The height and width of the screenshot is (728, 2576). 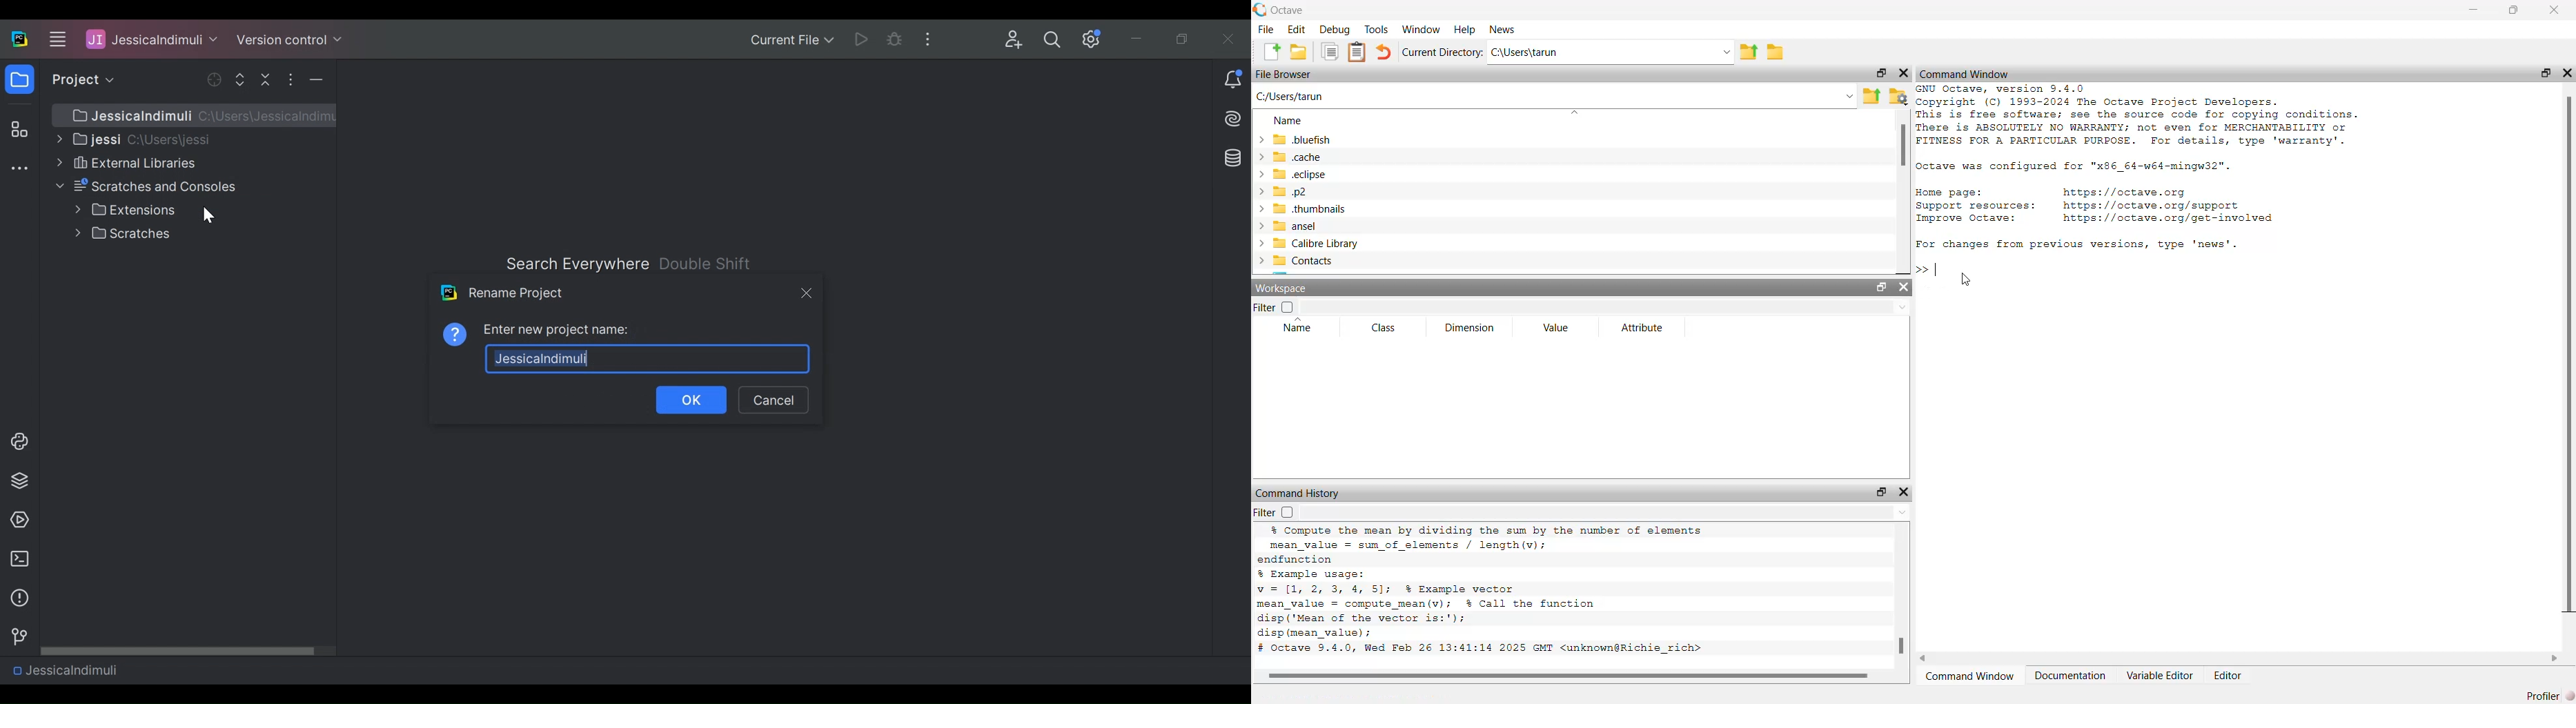 What do you see at coordinates (1336, 30) in the screenshot?
I see `debug` at bounding box center [1336, 30].